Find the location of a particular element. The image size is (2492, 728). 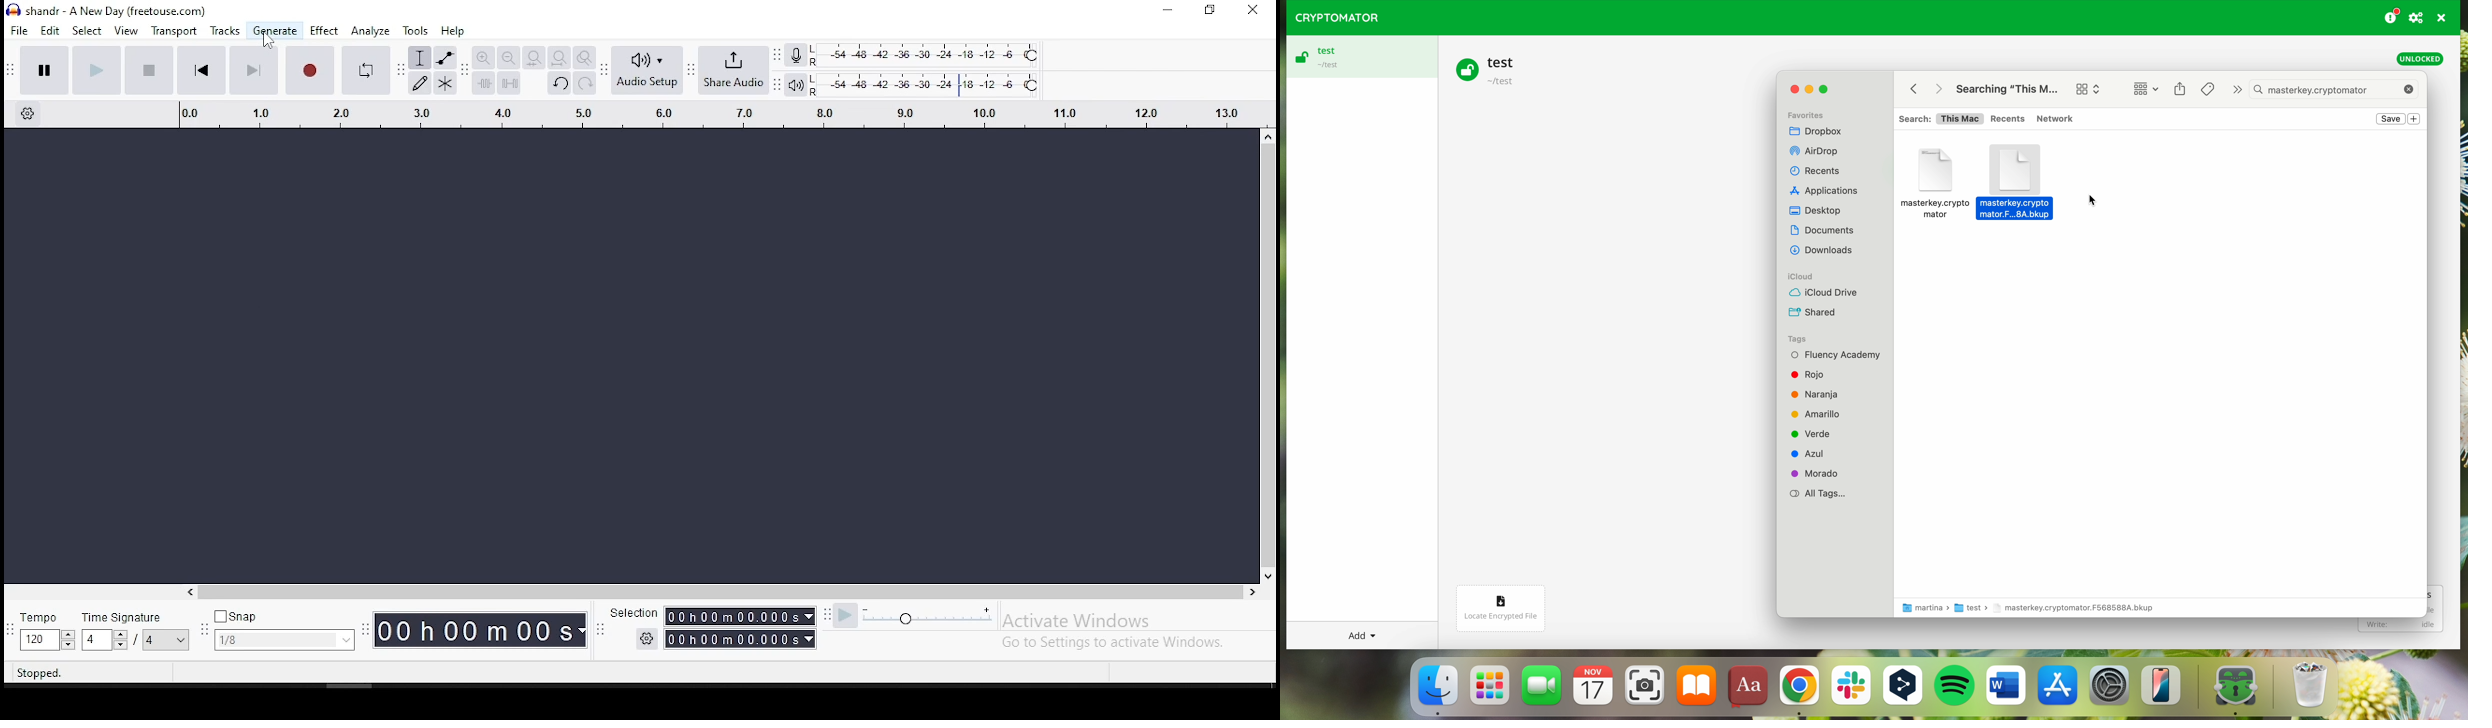

audio setup is located at coordinates (647, 70).